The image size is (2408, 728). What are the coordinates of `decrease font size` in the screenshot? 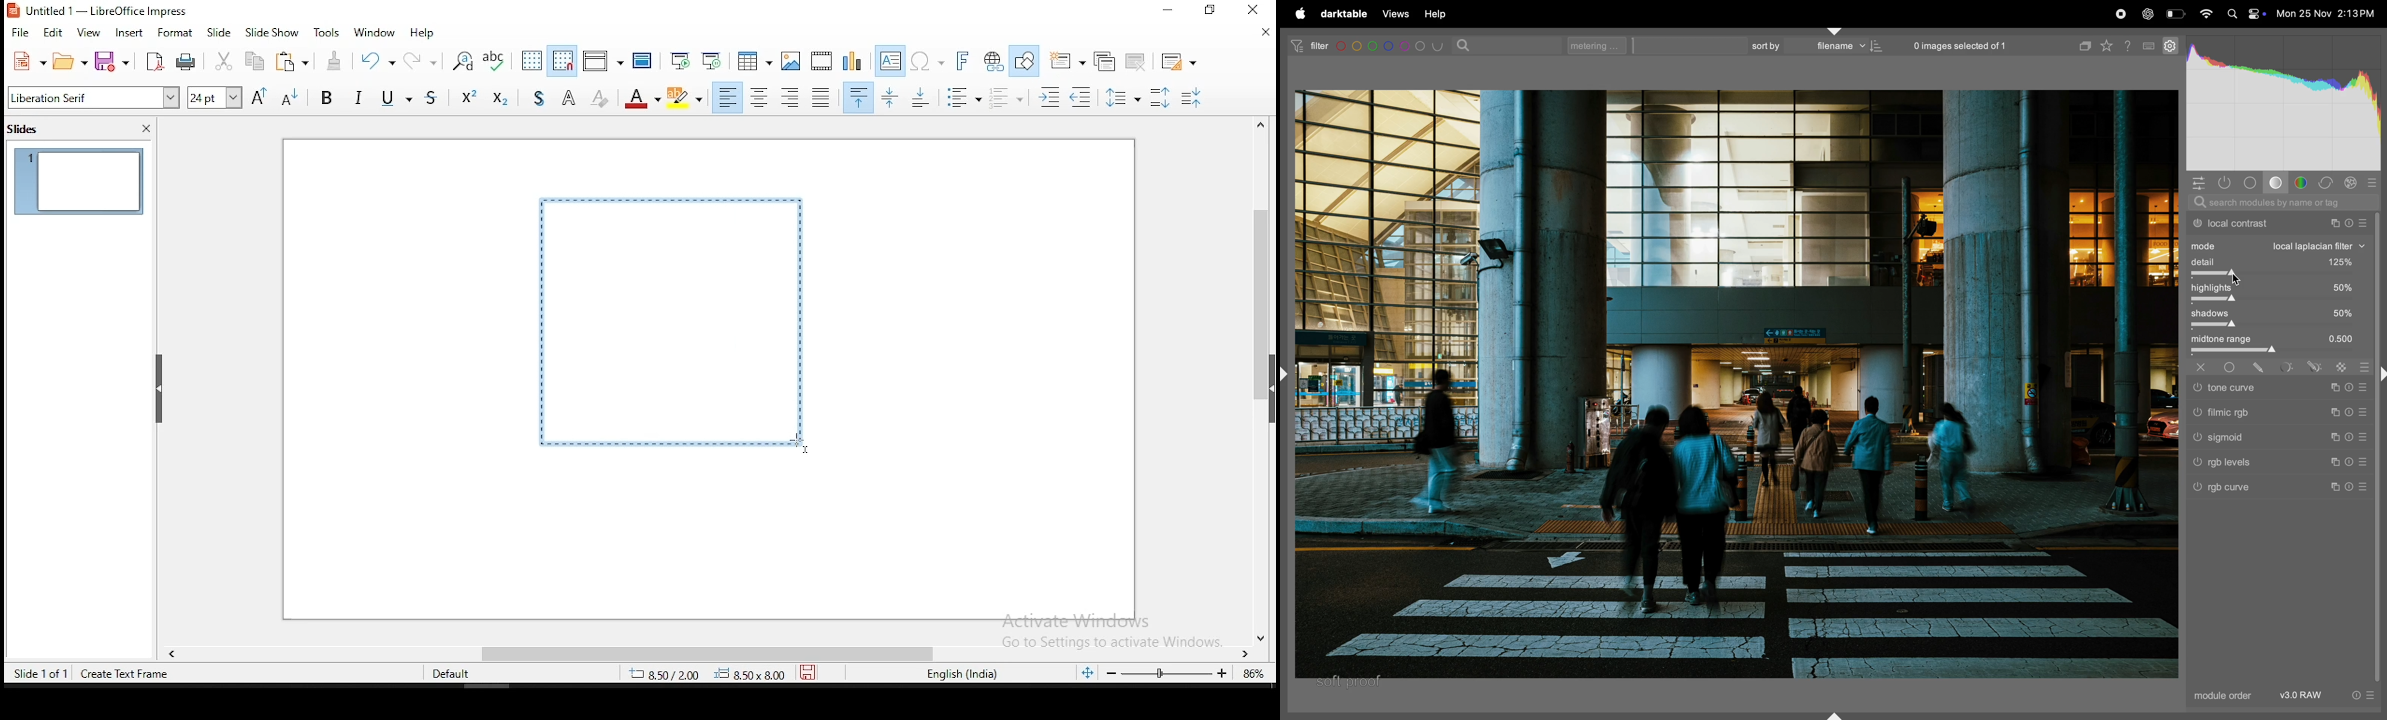 It's located at (291, 99).